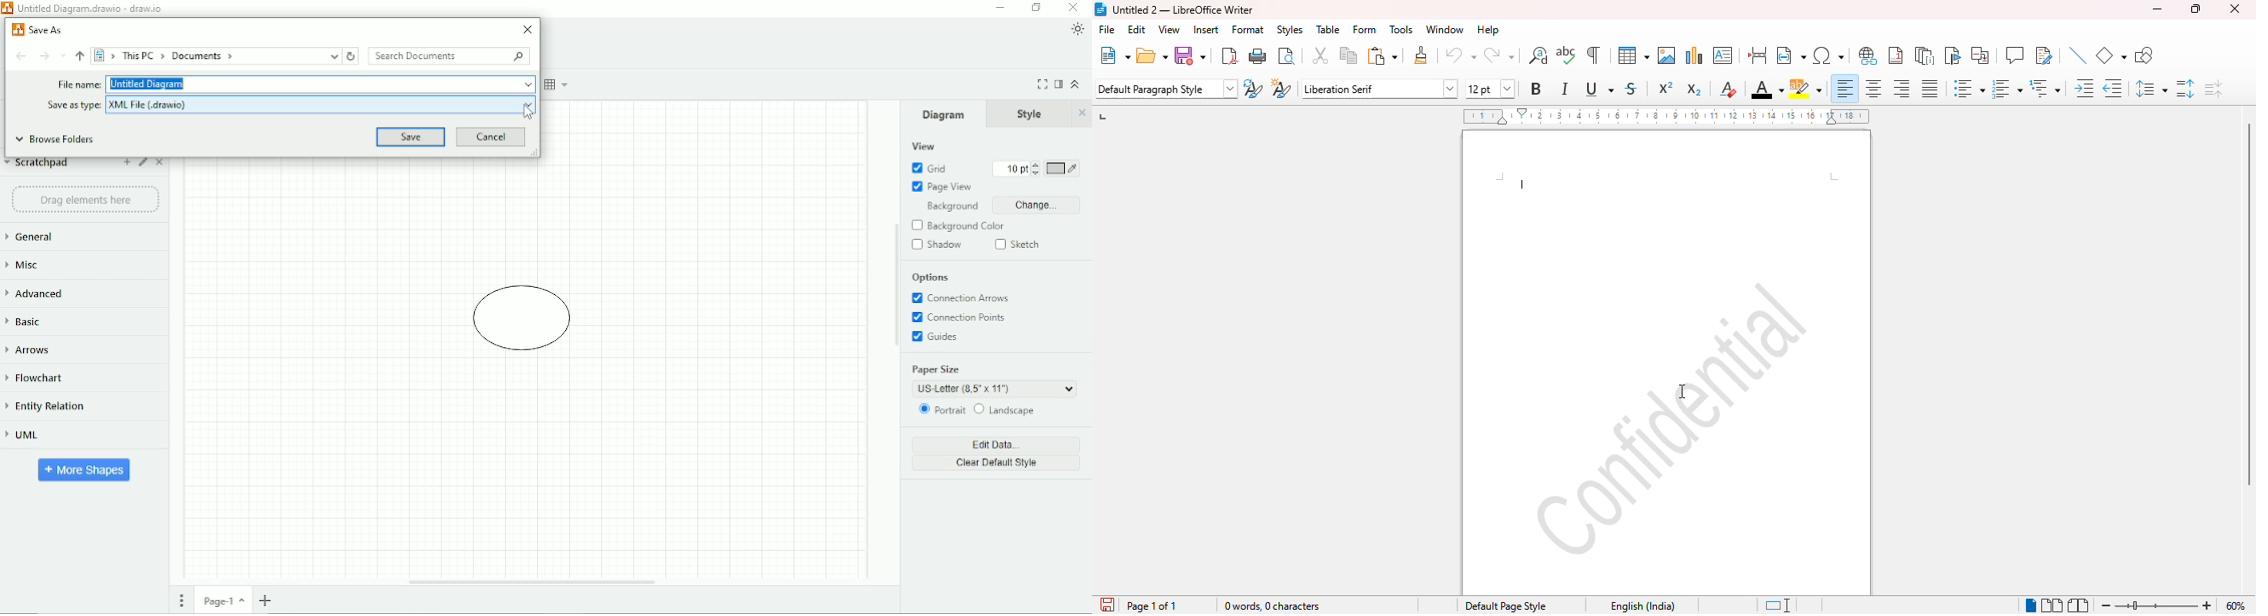 This screenshot has width=2268, height=616. Describe the element at coordinates (1525, 186) in the screenshot. I see `typing cursor` at that location.